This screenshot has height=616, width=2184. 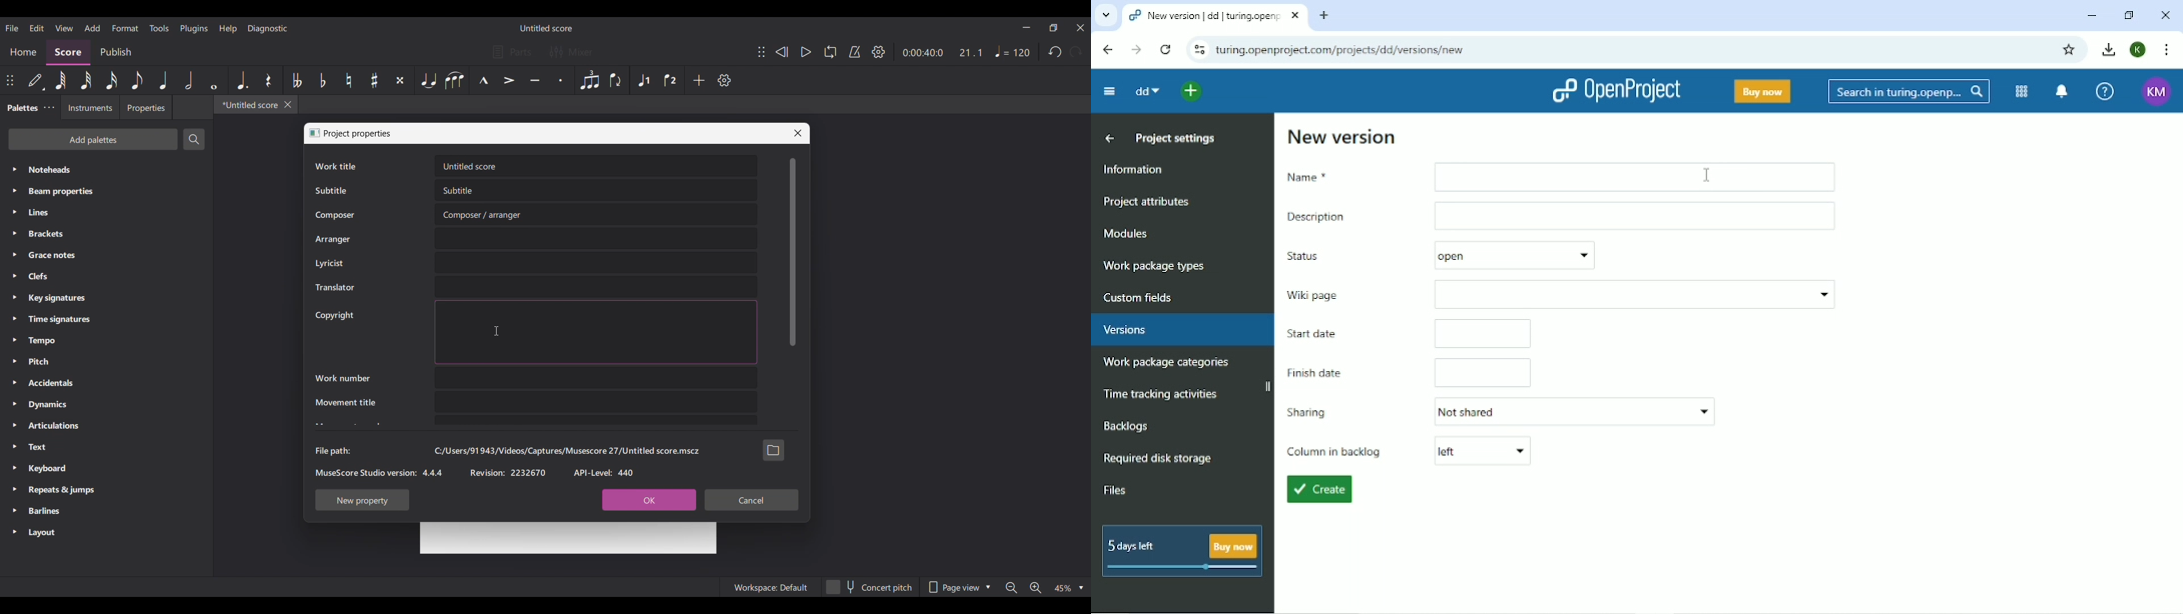 I want to click on Flip direction, so click(x=617, y=80).